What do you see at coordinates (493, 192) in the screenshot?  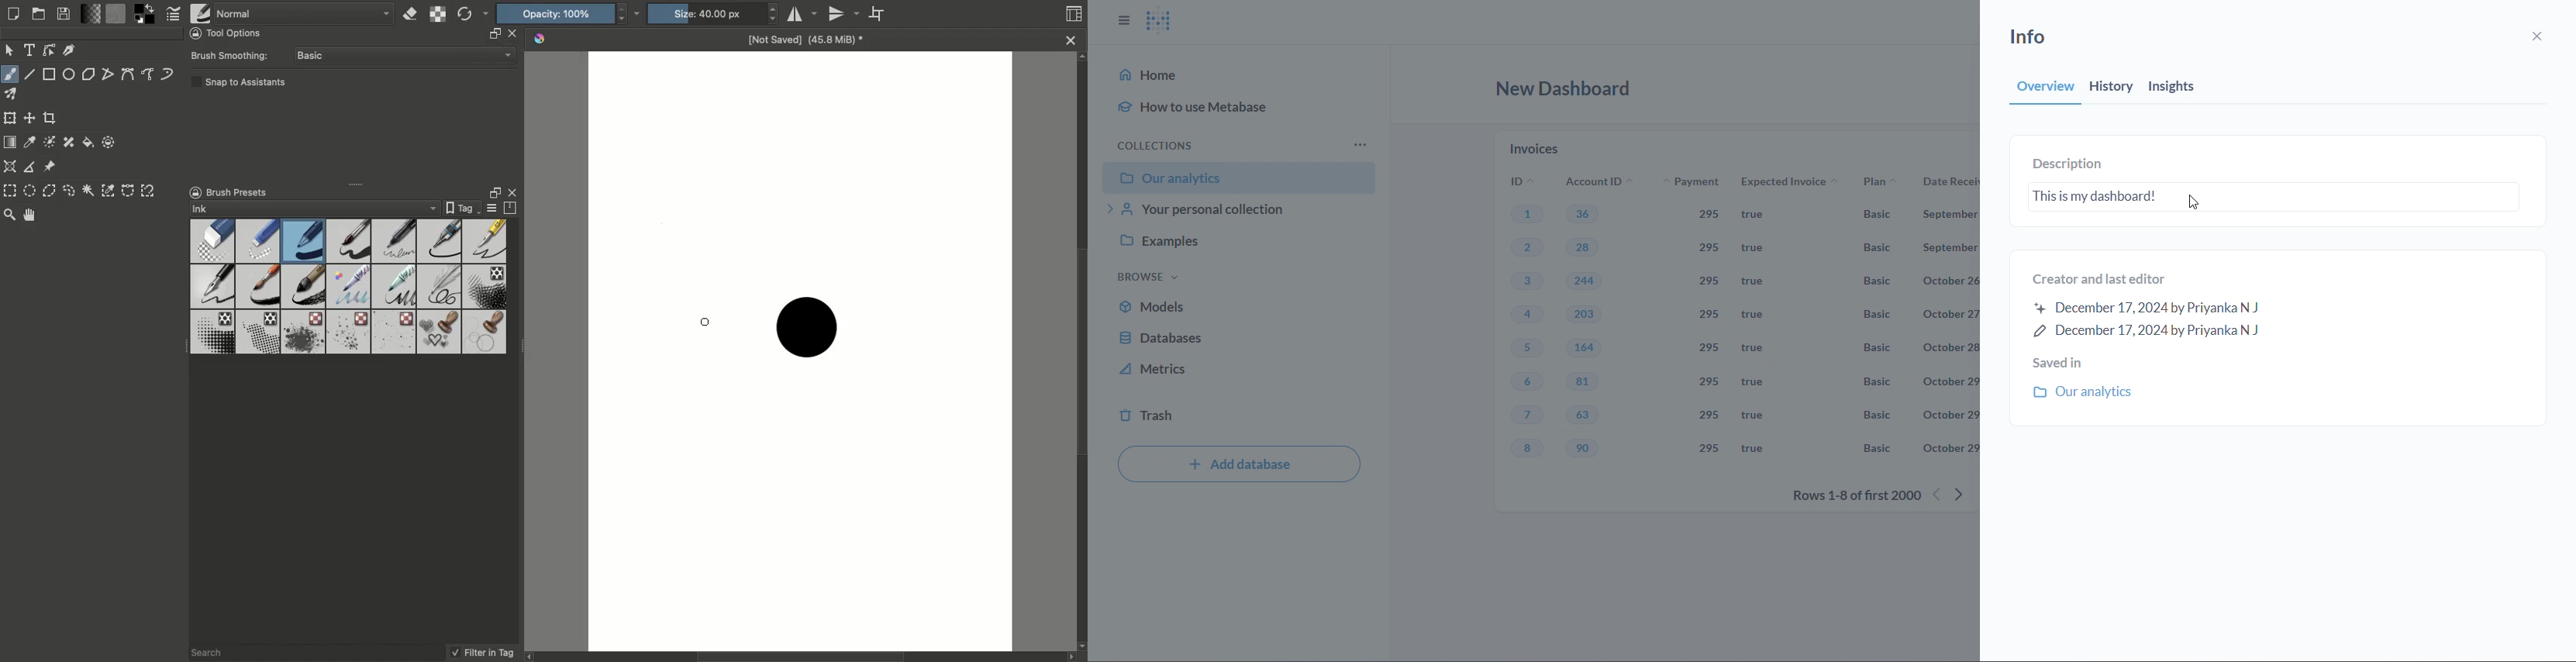 I see `Float docker` at bounding box center [493, 192].